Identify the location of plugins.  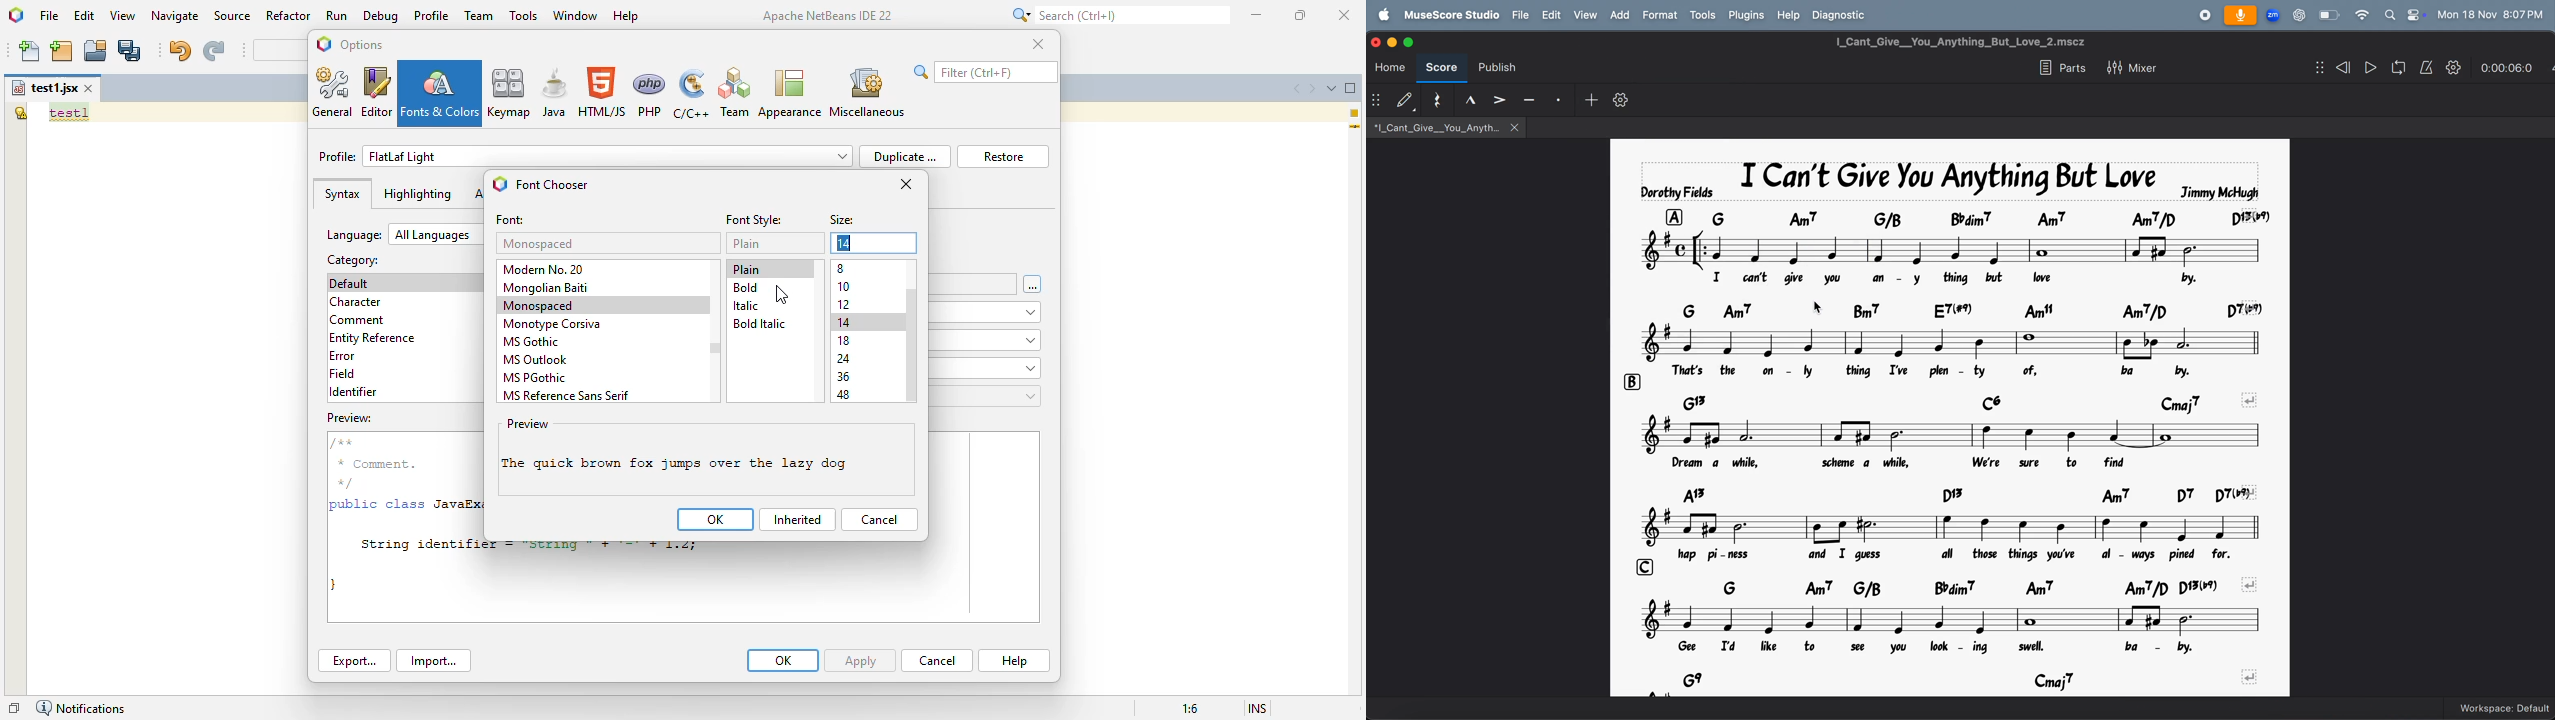
(1745, 16).